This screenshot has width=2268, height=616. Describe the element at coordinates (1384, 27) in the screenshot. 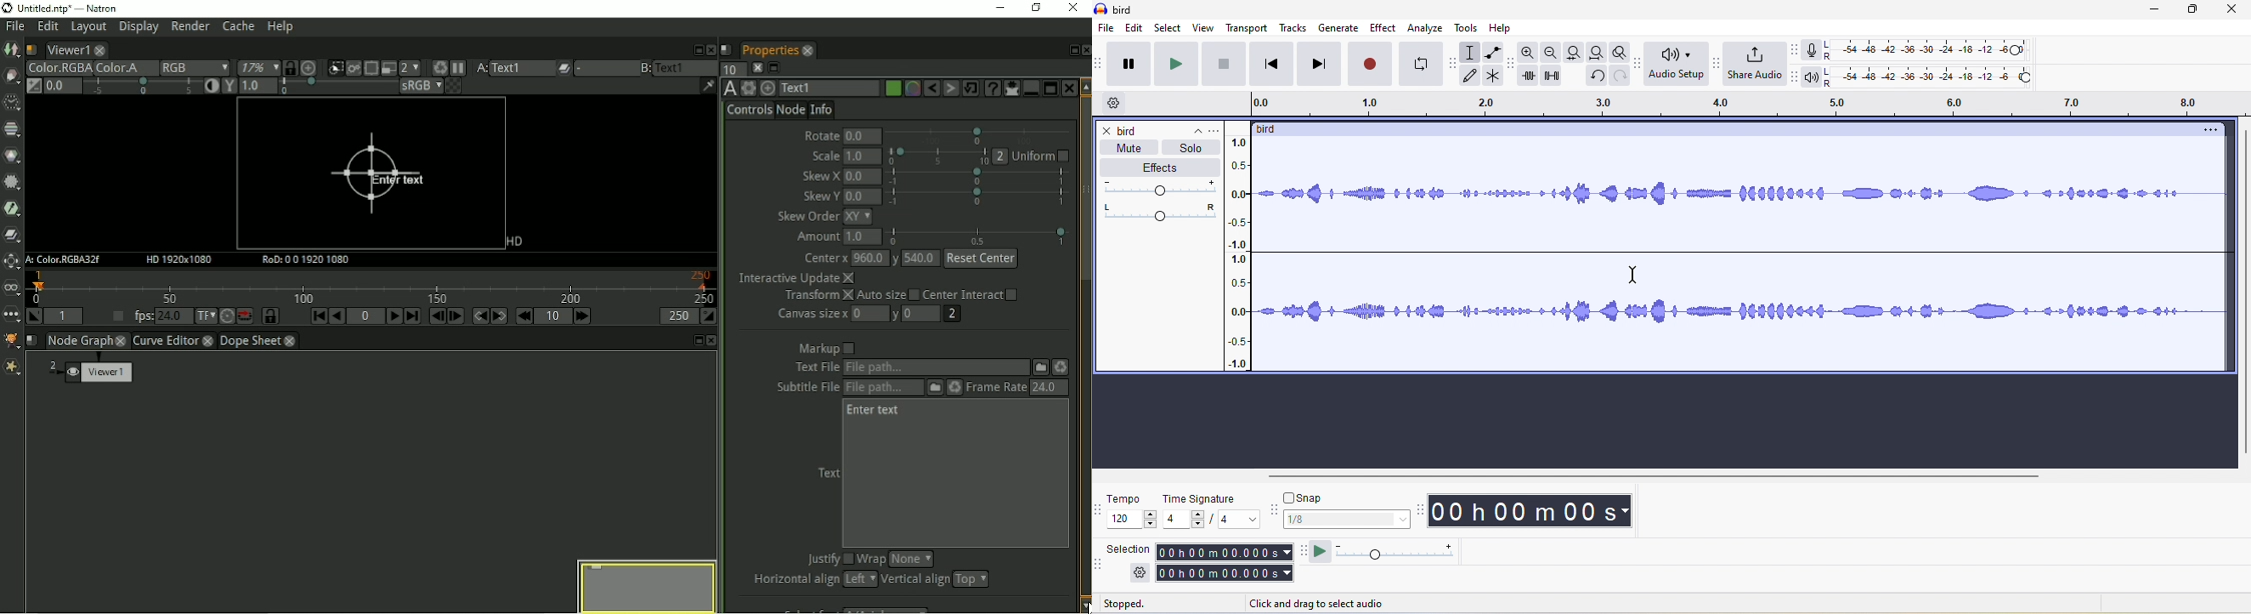

I see `effect` at that location.